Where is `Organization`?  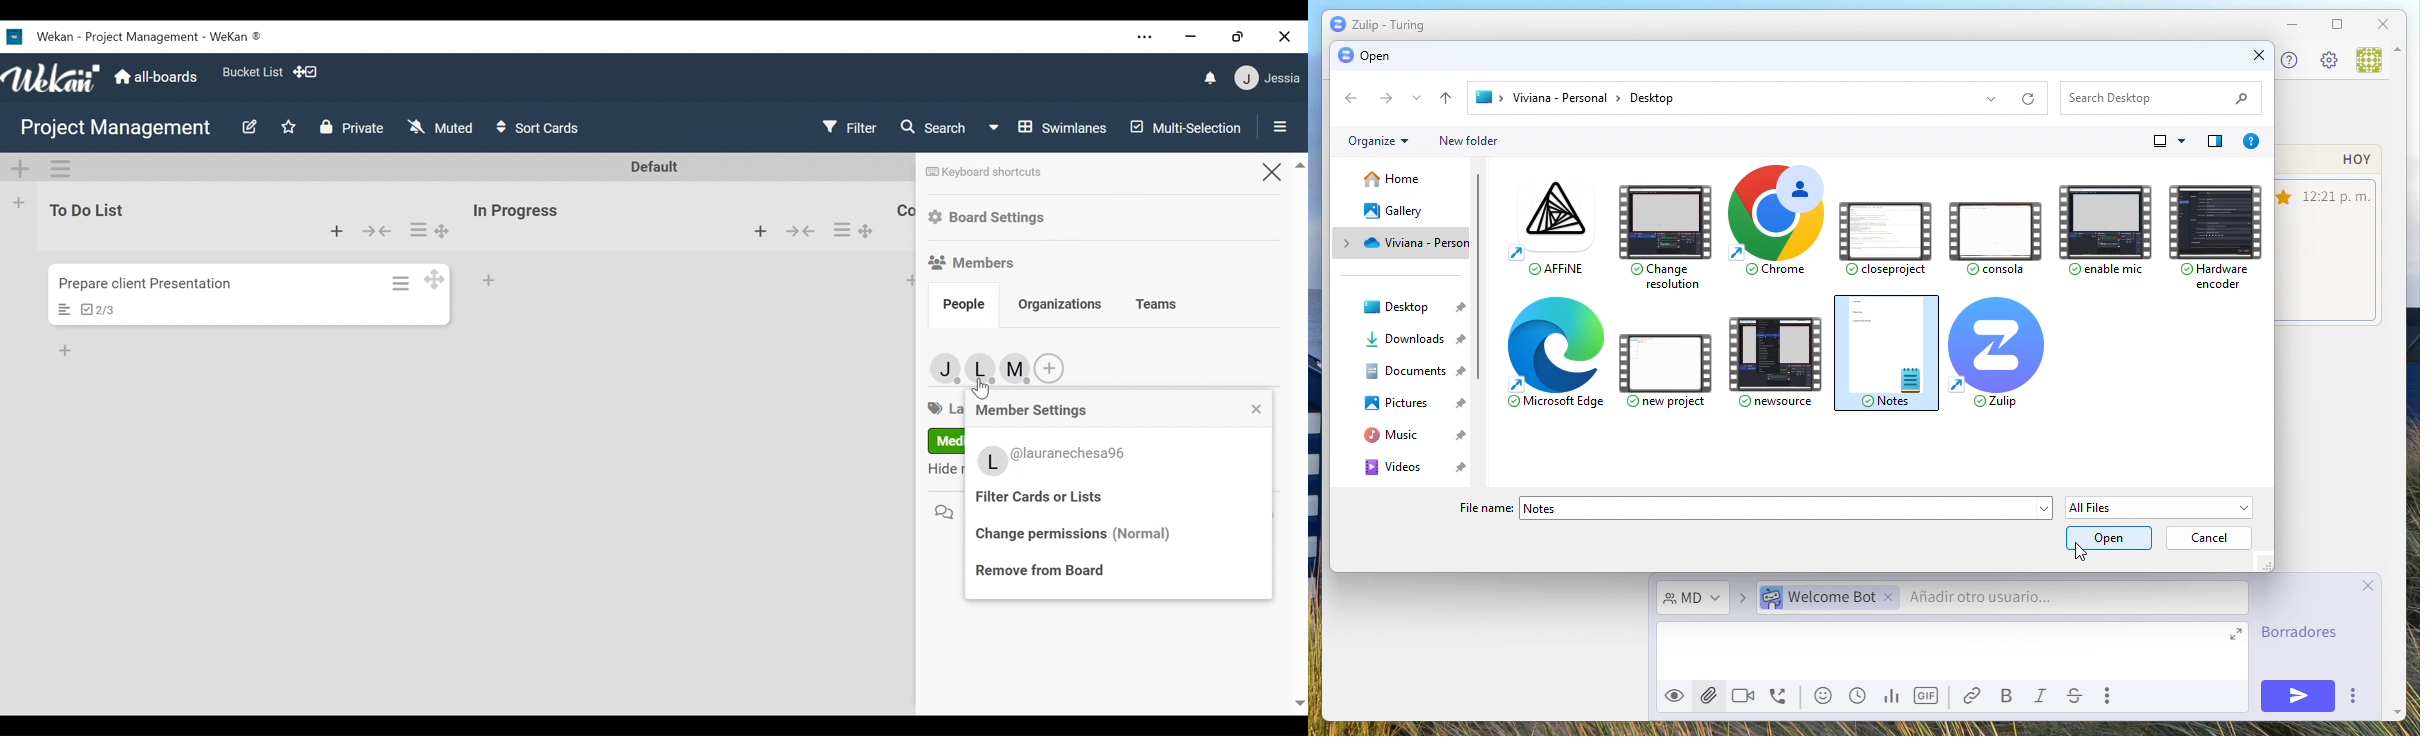 Organization is located at coordinates (1062, 306).